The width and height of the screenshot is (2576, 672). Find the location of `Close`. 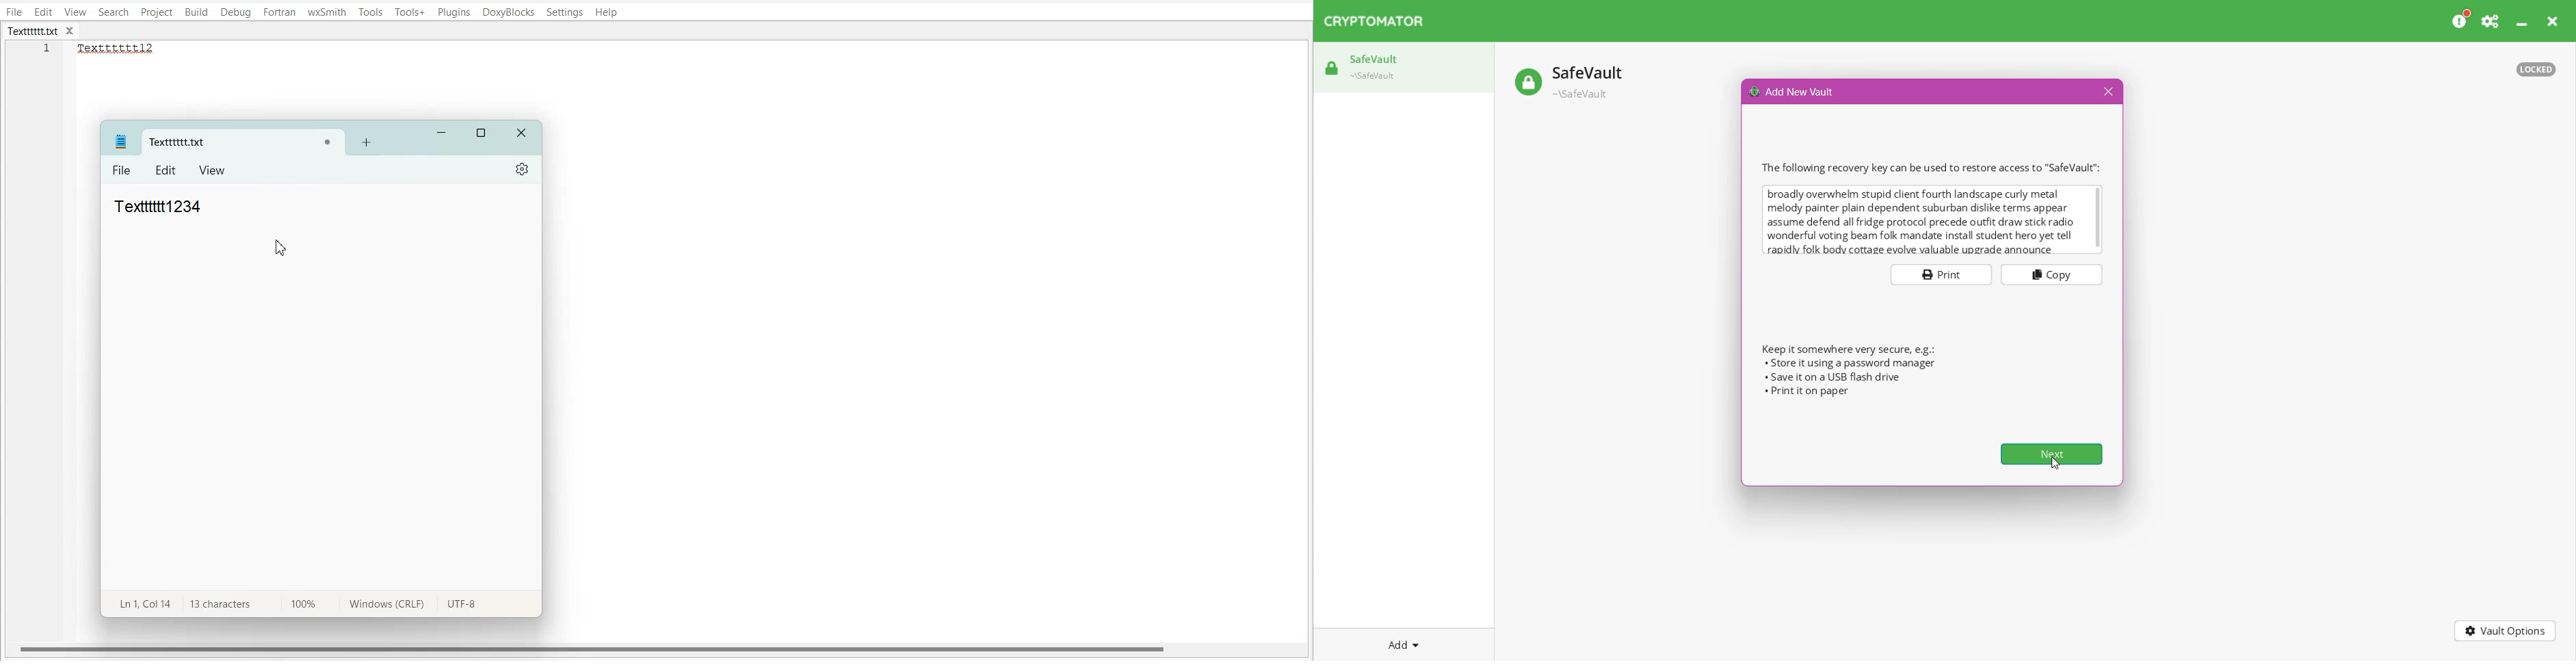

Close is located at coordinates (523, 134).